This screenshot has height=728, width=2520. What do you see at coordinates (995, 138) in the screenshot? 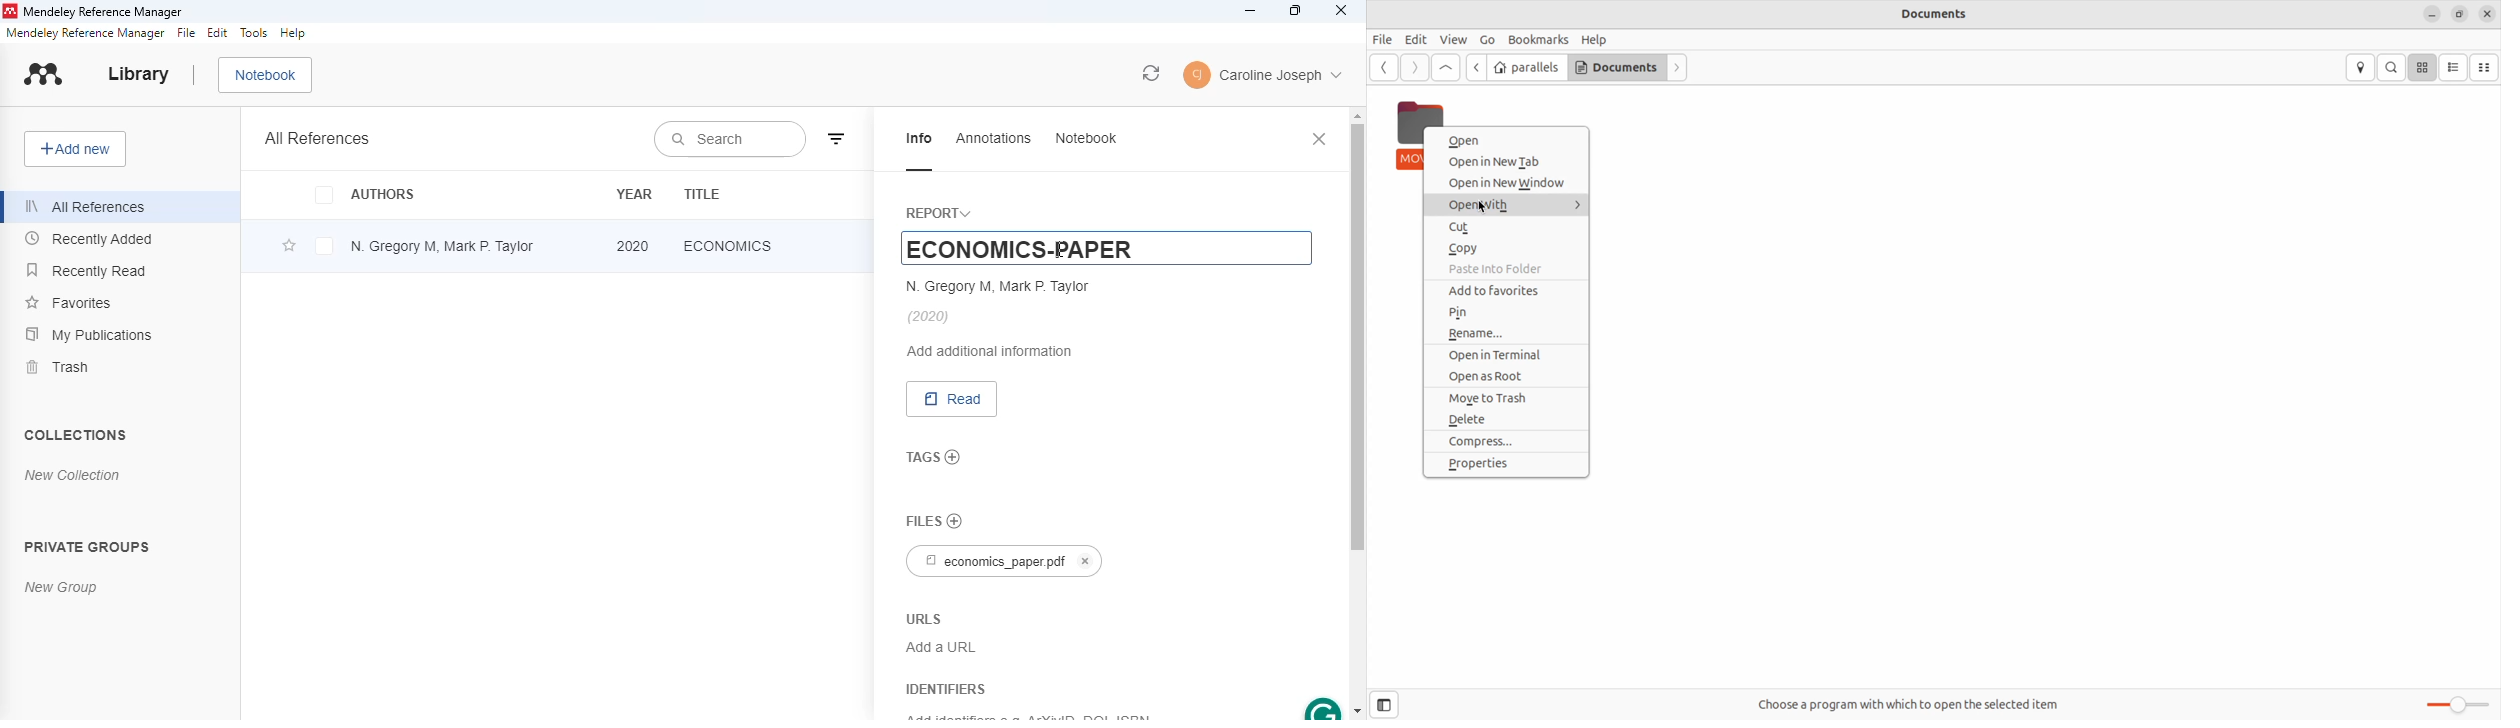
I see `annotations` at bounding box center [995, 138].